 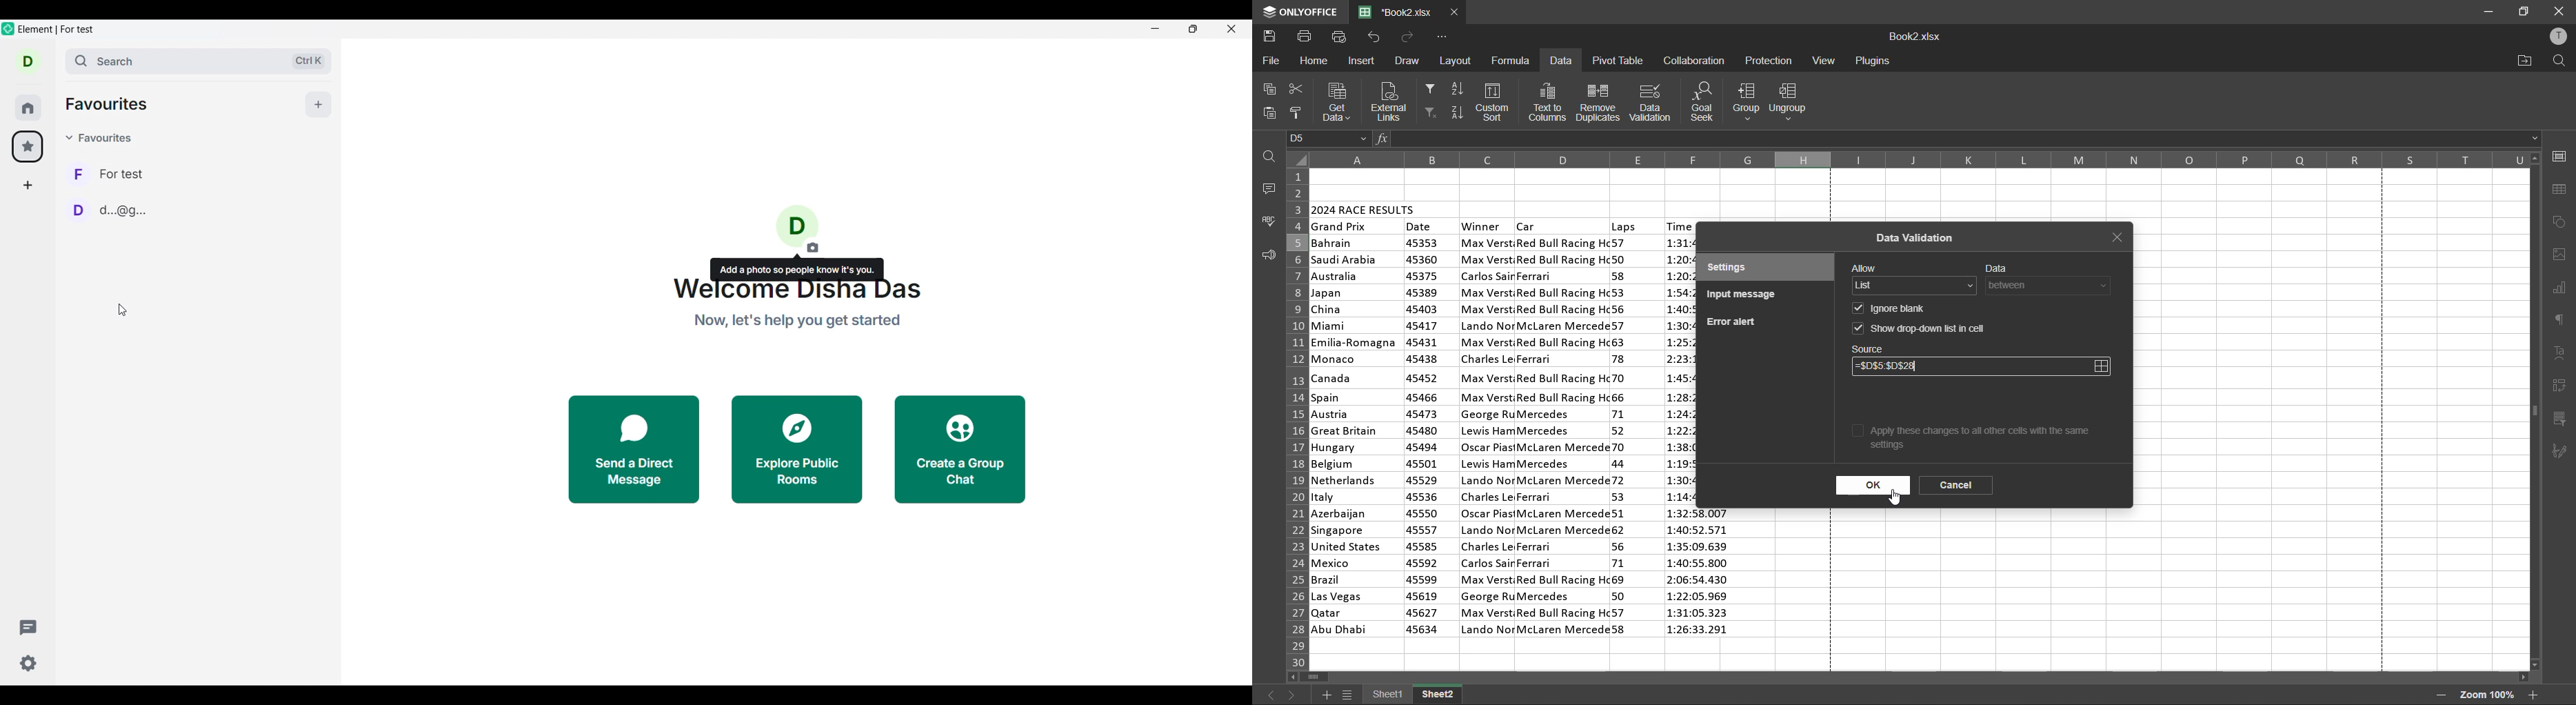 I want to click on create a group chat, so click(x=960, y=448).